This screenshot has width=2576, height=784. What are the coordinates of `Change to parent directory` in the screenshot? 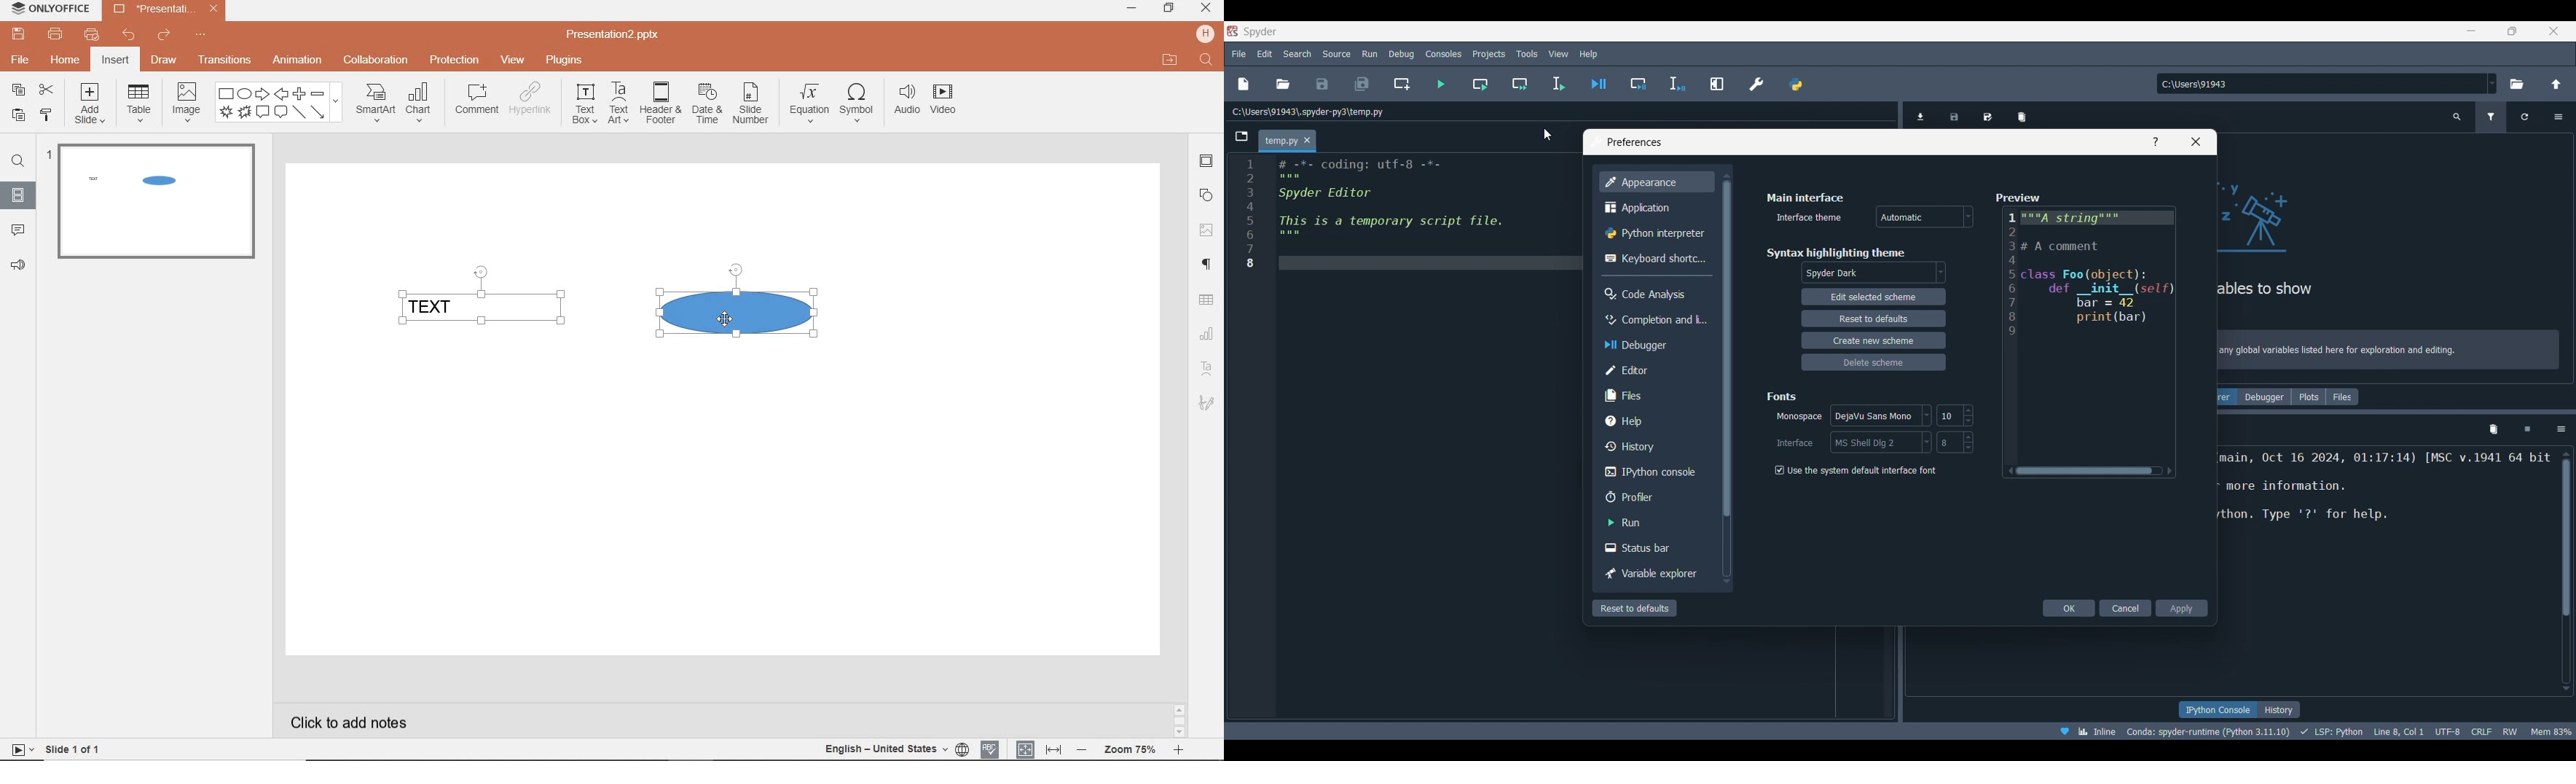 It's located at (2556, 85).